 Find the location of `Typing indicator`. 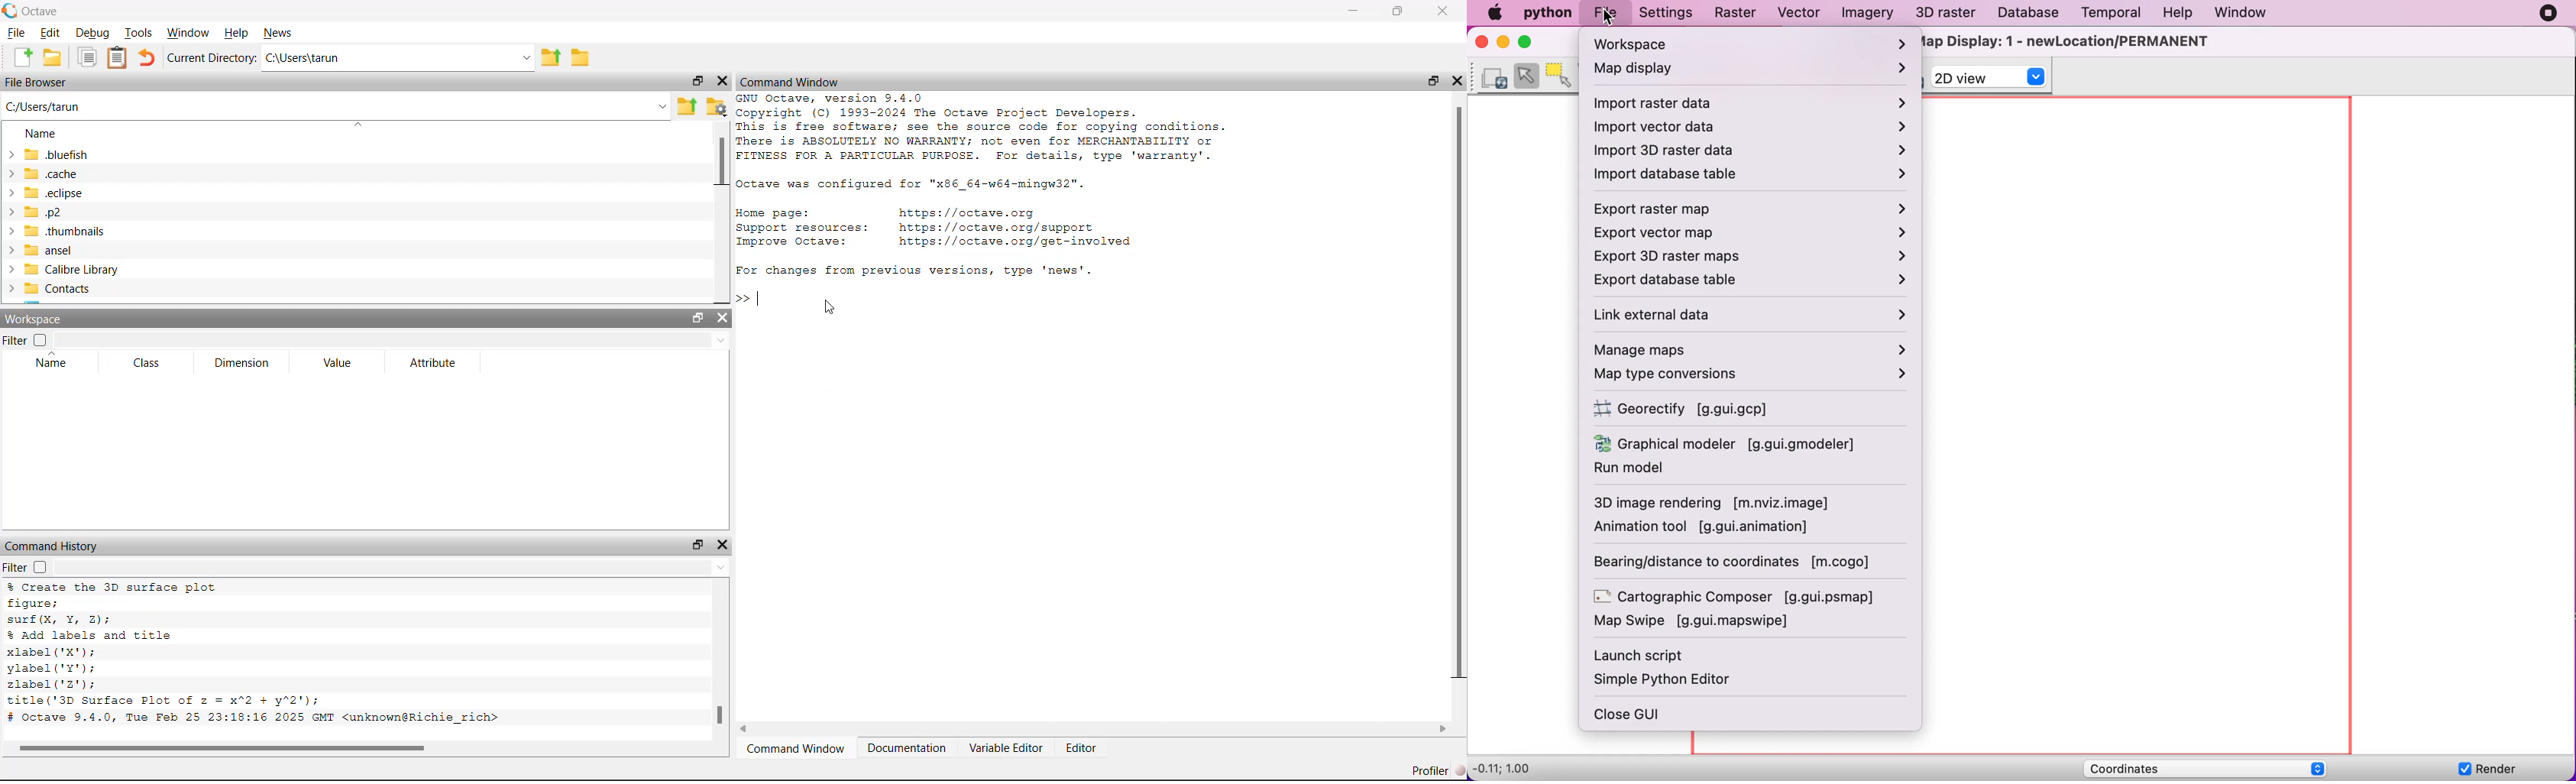

Typing indicator is located at coordinates (756, 301).